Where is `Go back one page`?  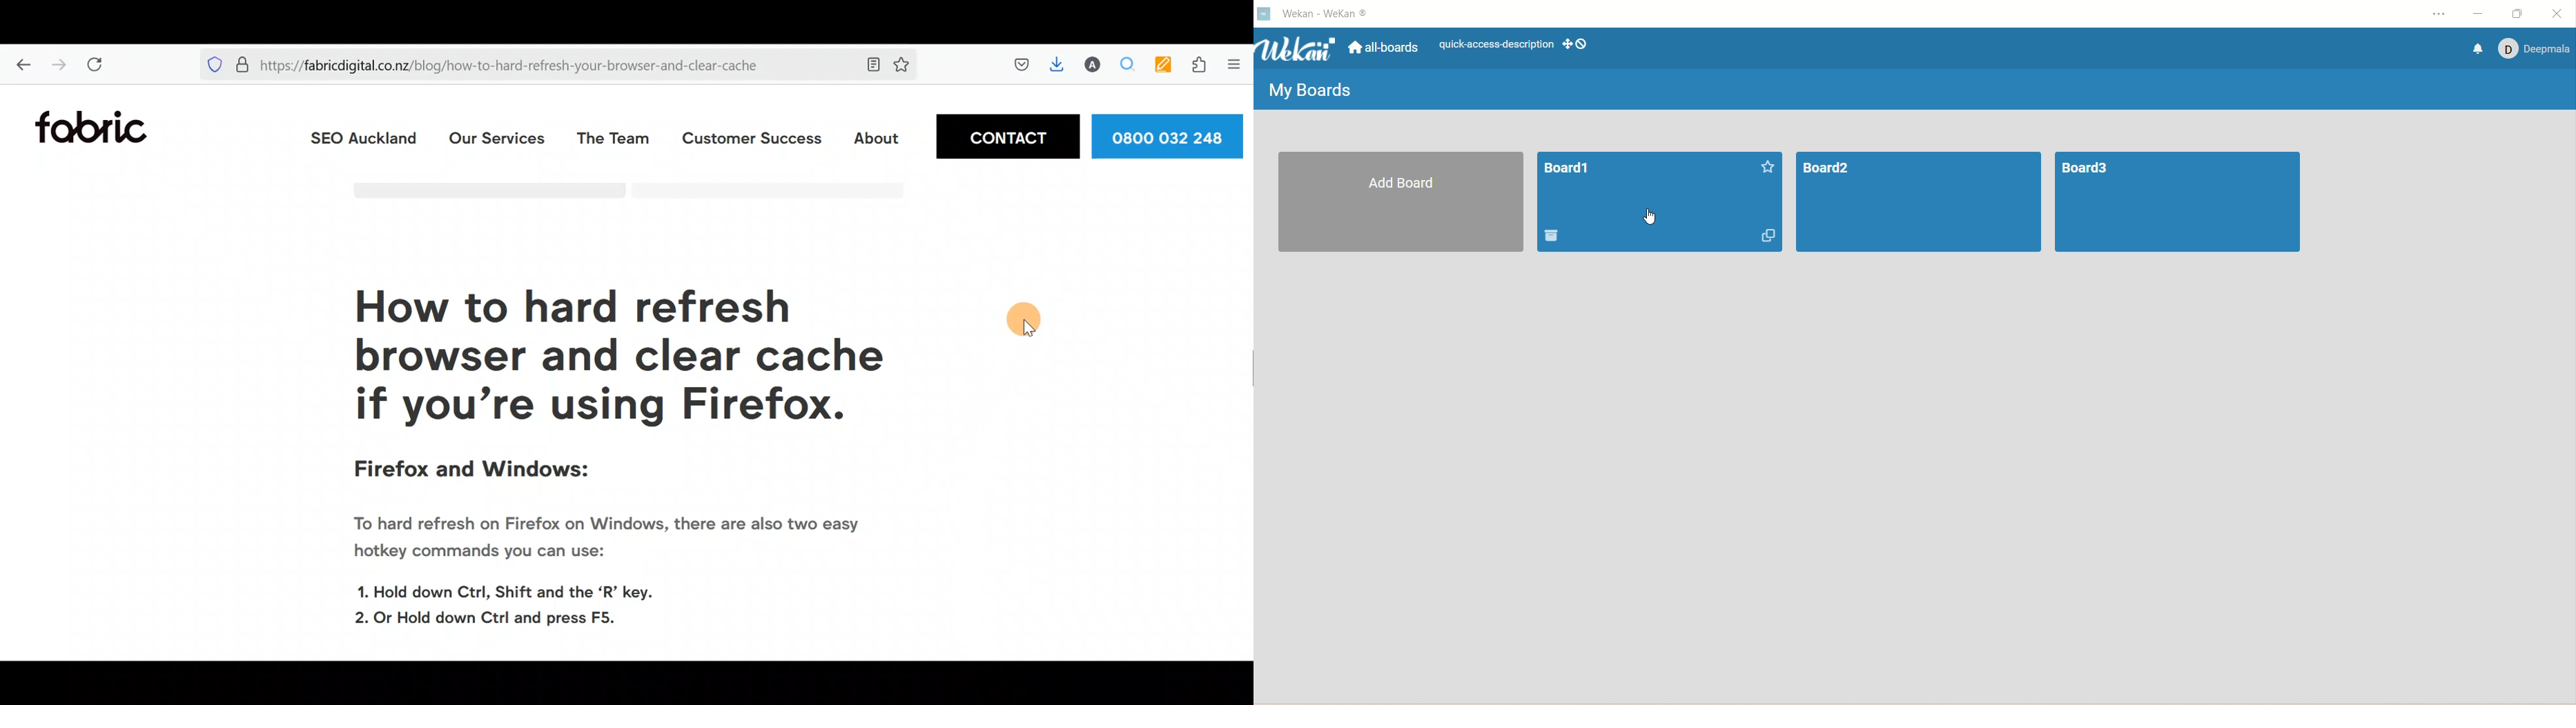 Go back one page is located at coordinates (18, 65).